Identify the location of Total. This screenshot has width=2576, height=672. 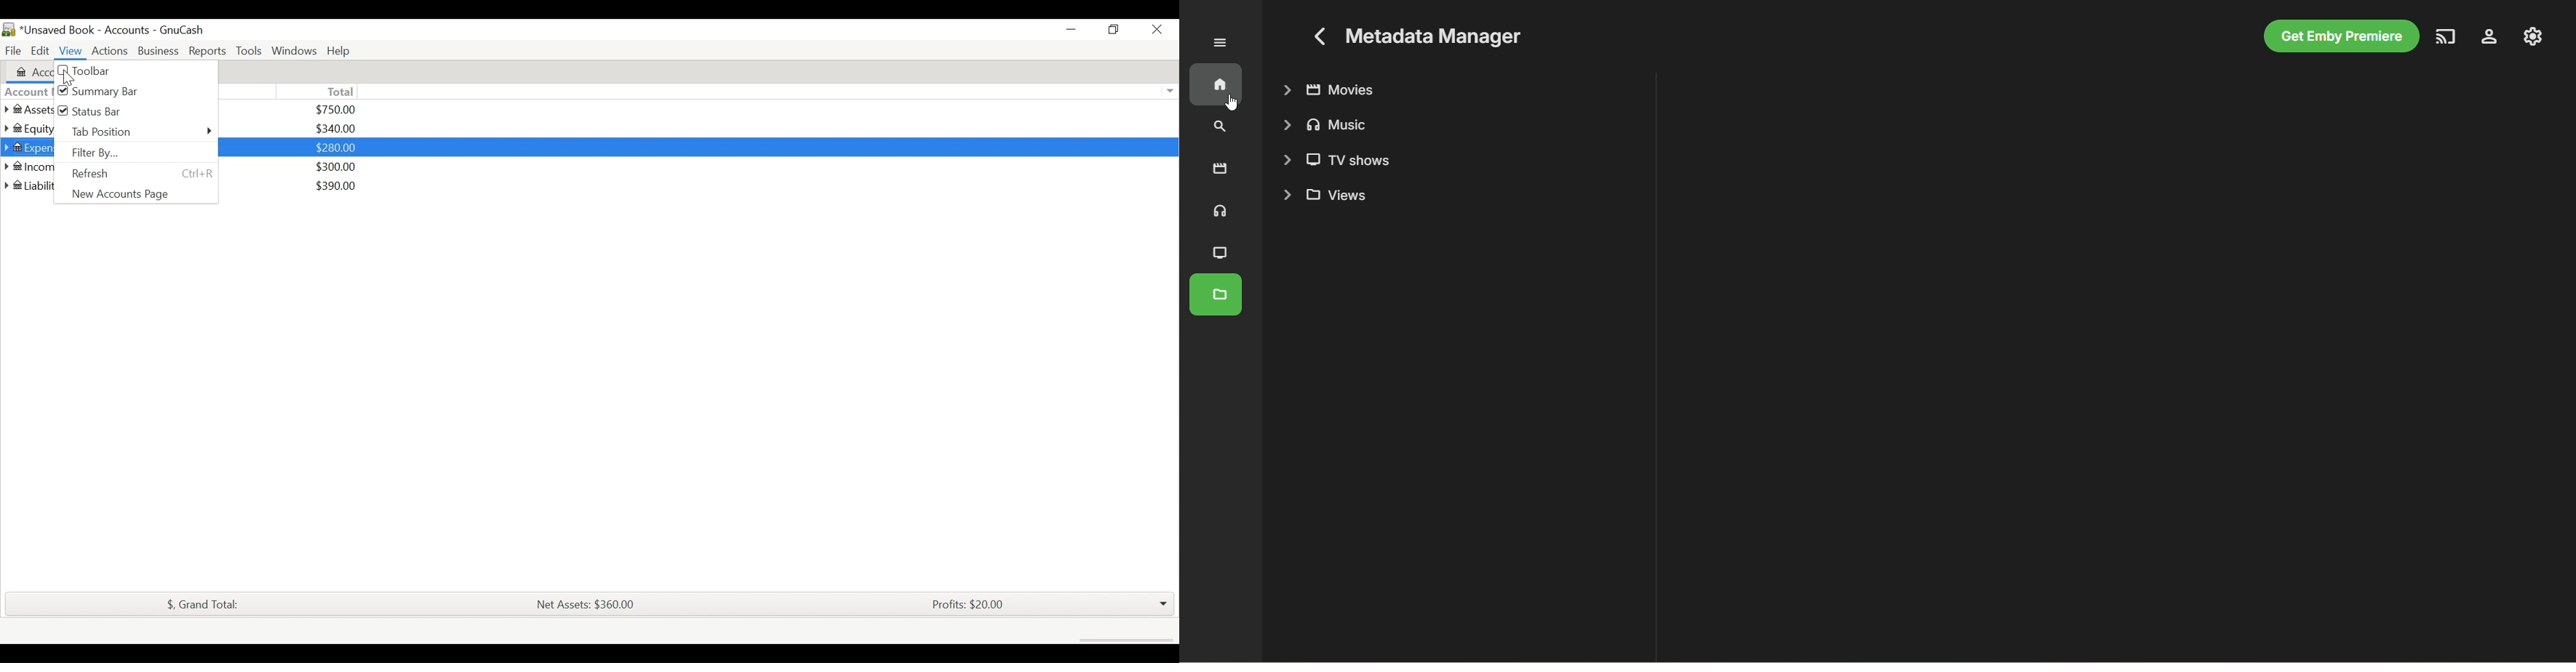
(342, 91).